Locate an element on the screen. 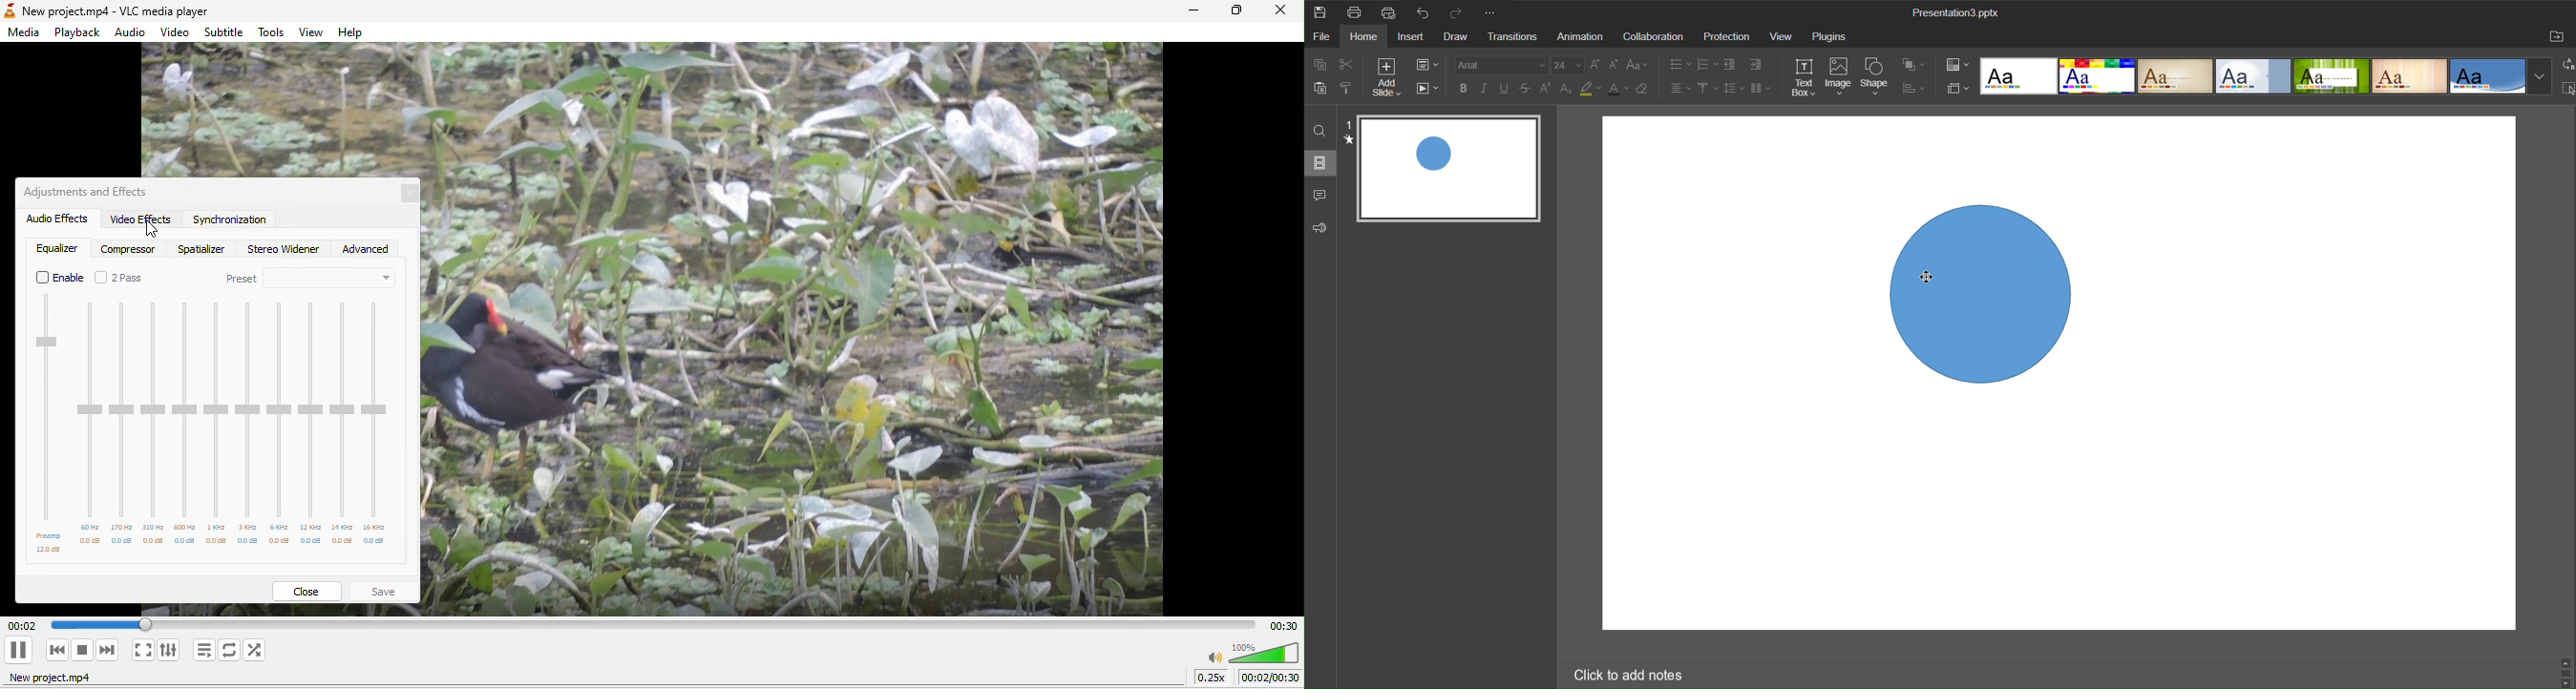 The height and width of the screenshot is (700, 2576). Font Size is located at coordinates (1597, 66).